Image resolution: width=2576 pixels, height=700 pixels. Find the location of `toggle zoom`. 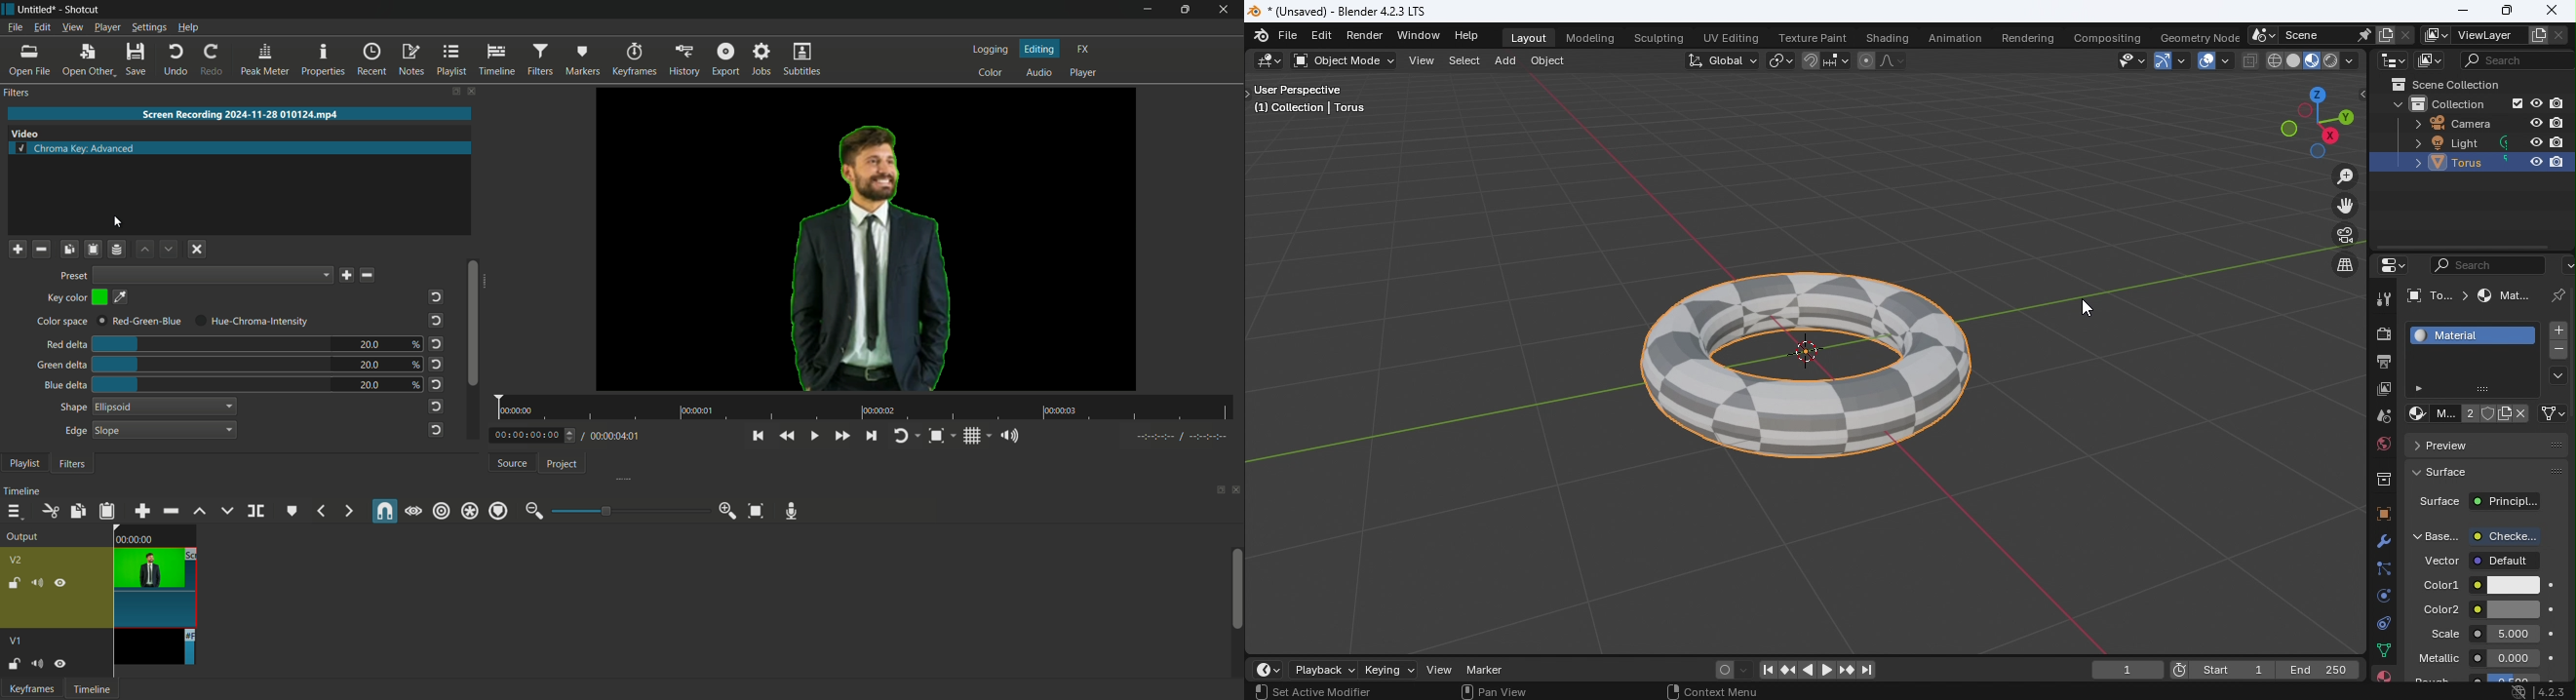

toggle zoom is located at coordinates (936, 436).